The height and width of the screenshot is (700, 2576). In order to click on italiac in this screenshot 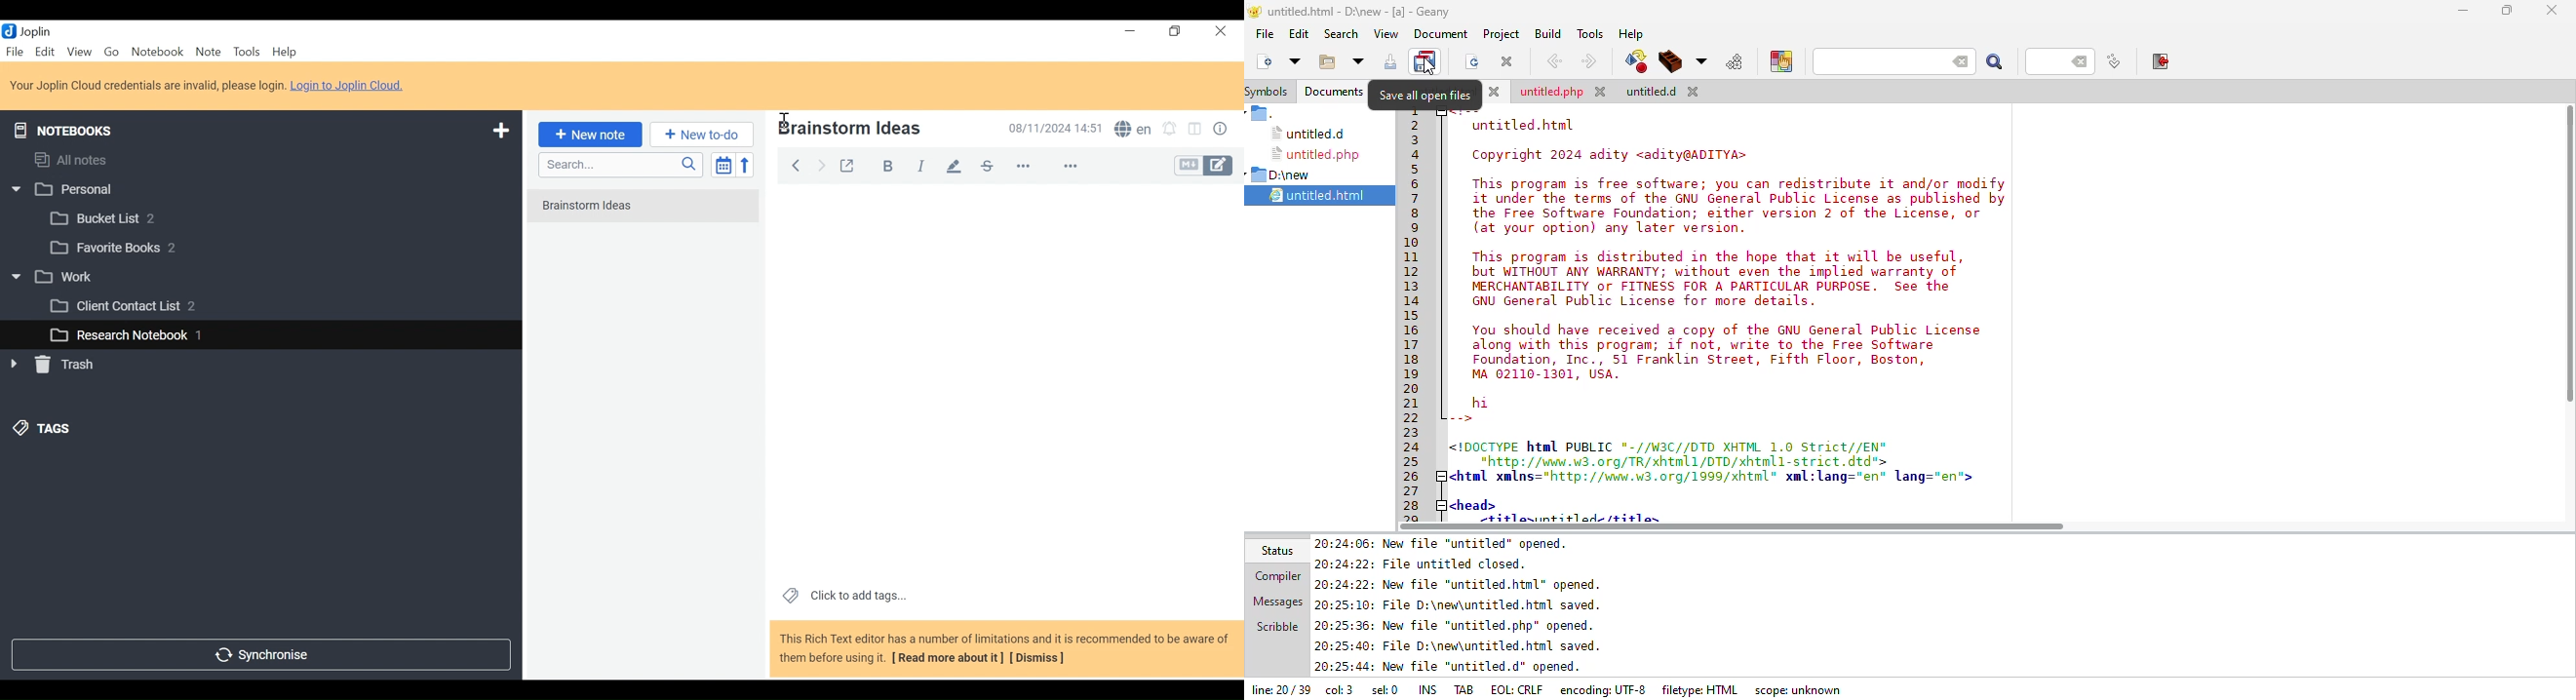, I will do `click(922, 165)`.